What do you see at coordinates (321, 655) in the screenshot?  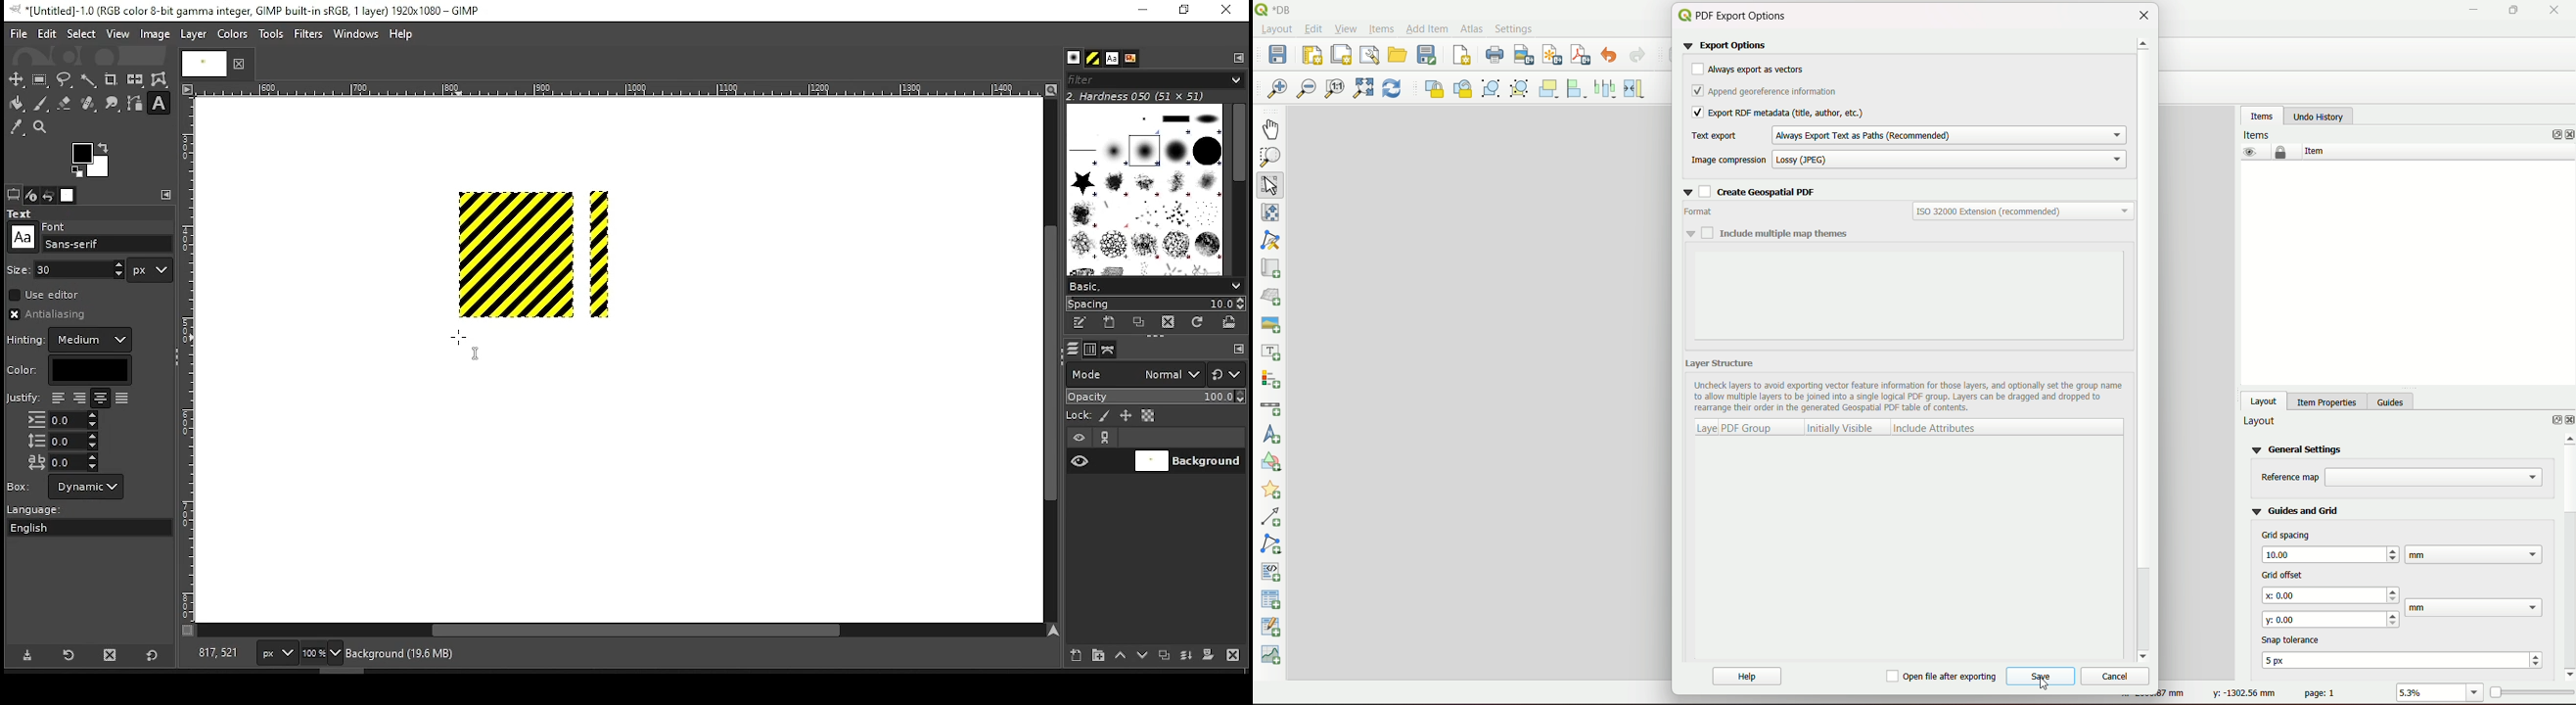 I see `zoom level` at bounding box center [321, 655].